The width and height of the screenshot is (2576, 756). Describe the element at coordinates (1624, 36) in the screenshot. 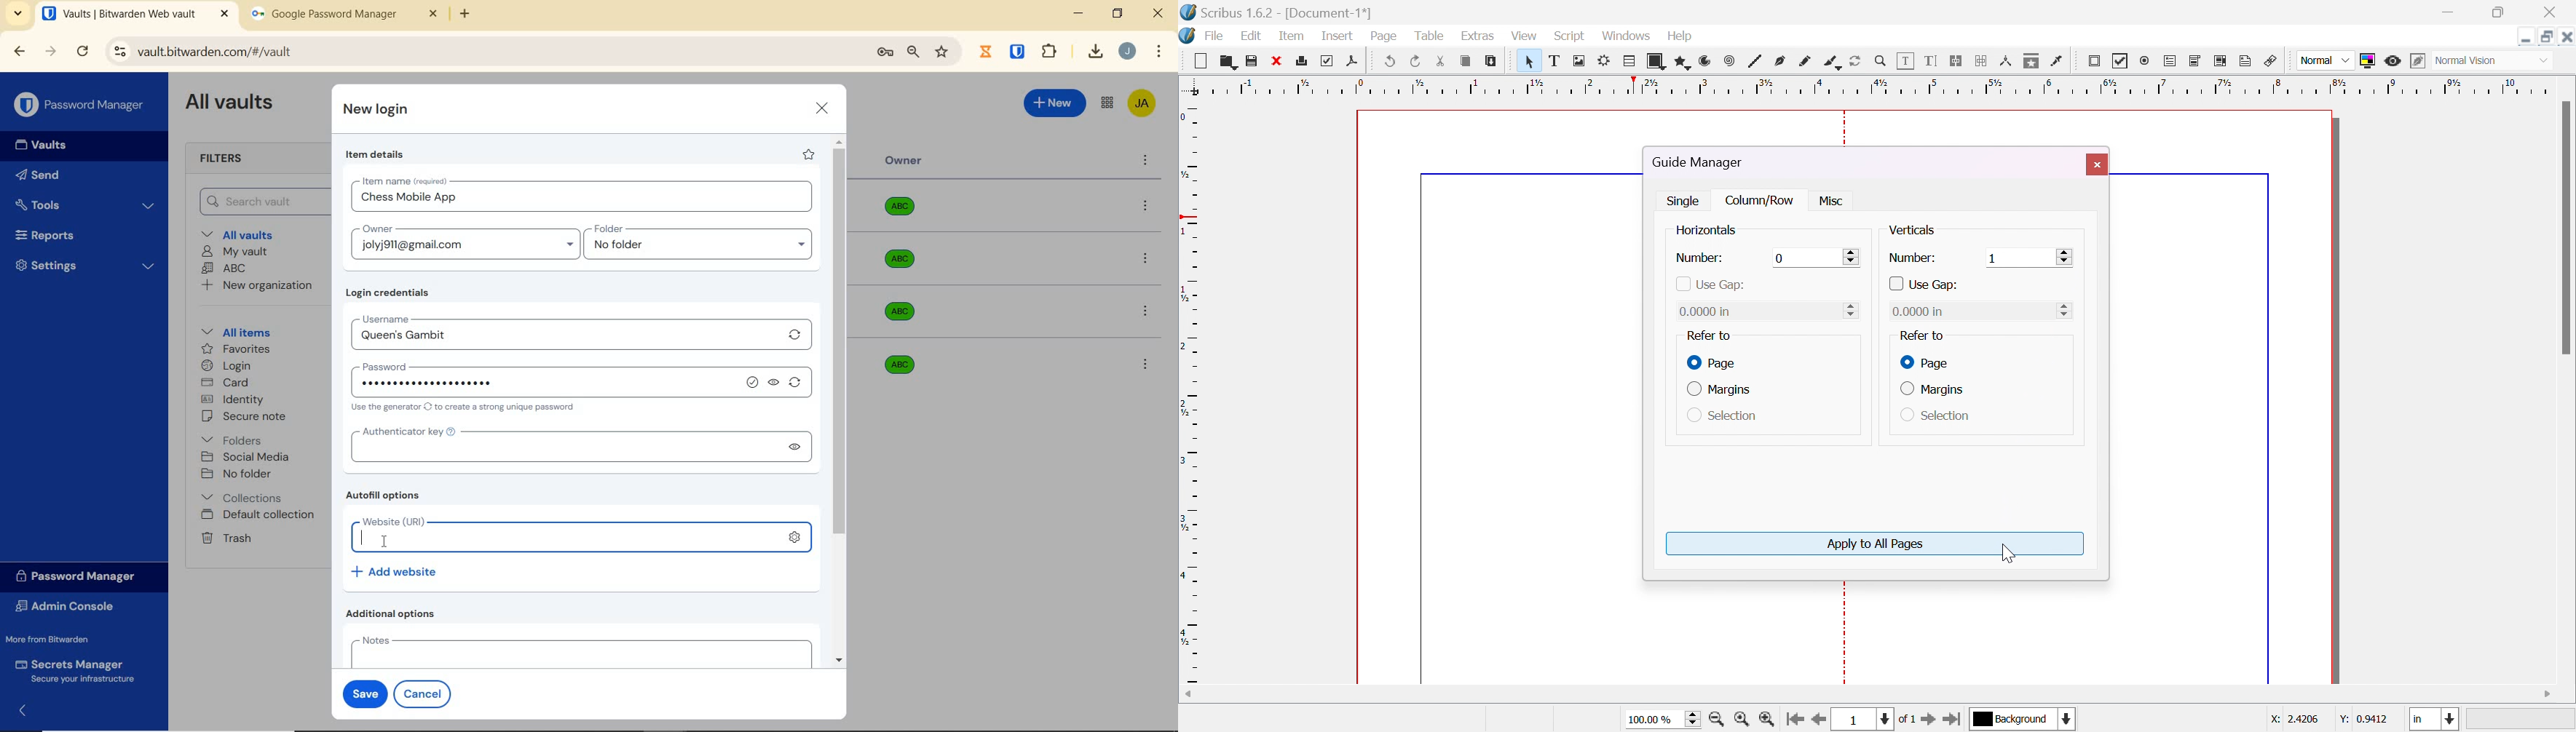

I see `windows` at that location.